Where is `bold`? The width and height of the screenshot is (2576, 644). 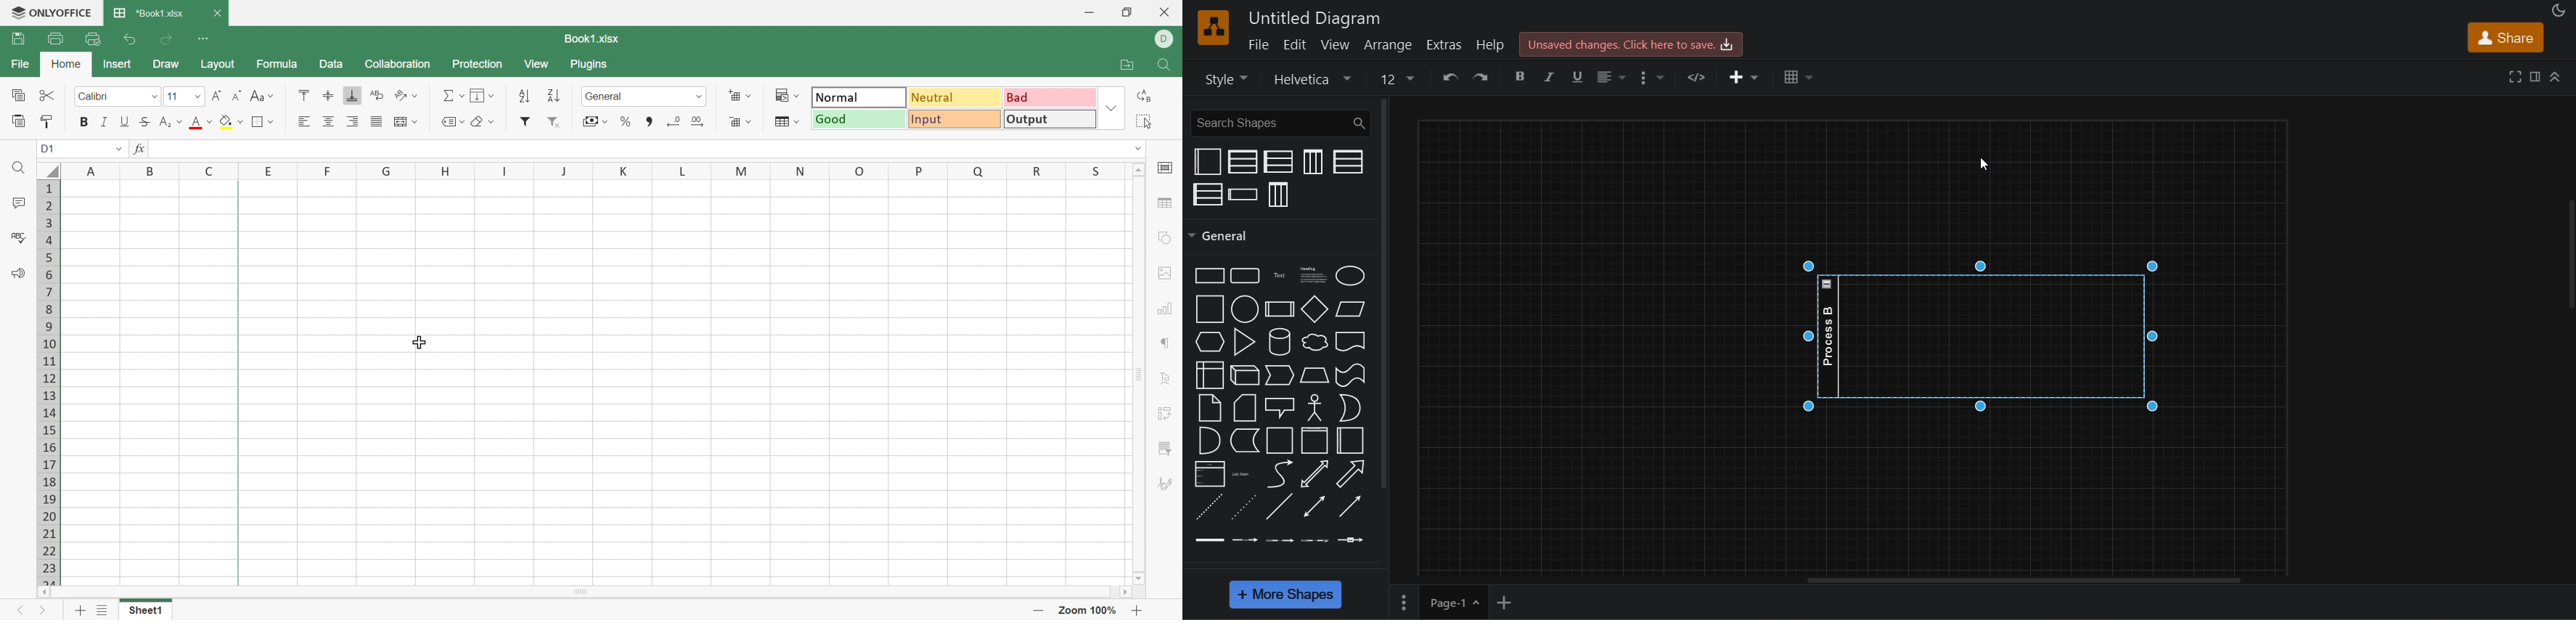
bold is located at coordinates (1521, 77).